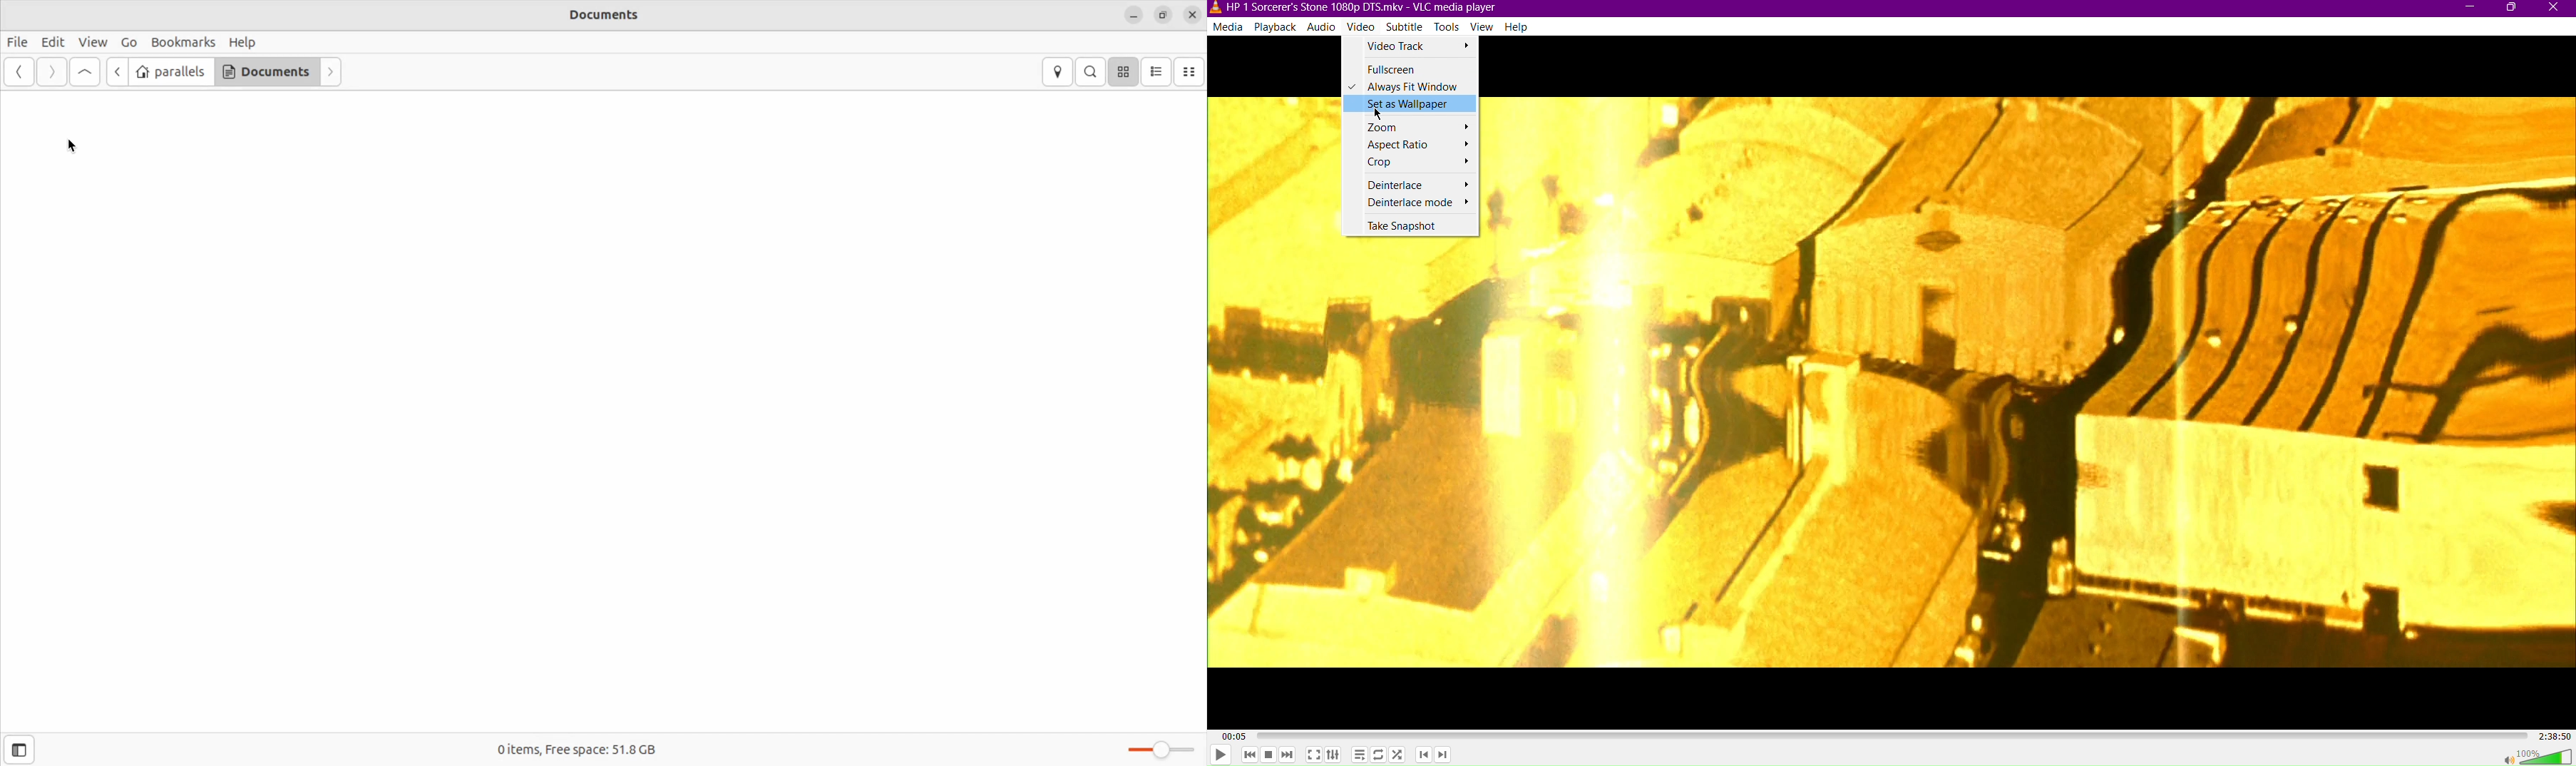 The height and width of the screenshot is (784, 2576). What do you see at coordinates (1352, 8) in the screenshot?
I see `HP1 sorcer's stone 1080 DTS -VLC media player` at bounding box center [1352, 8].